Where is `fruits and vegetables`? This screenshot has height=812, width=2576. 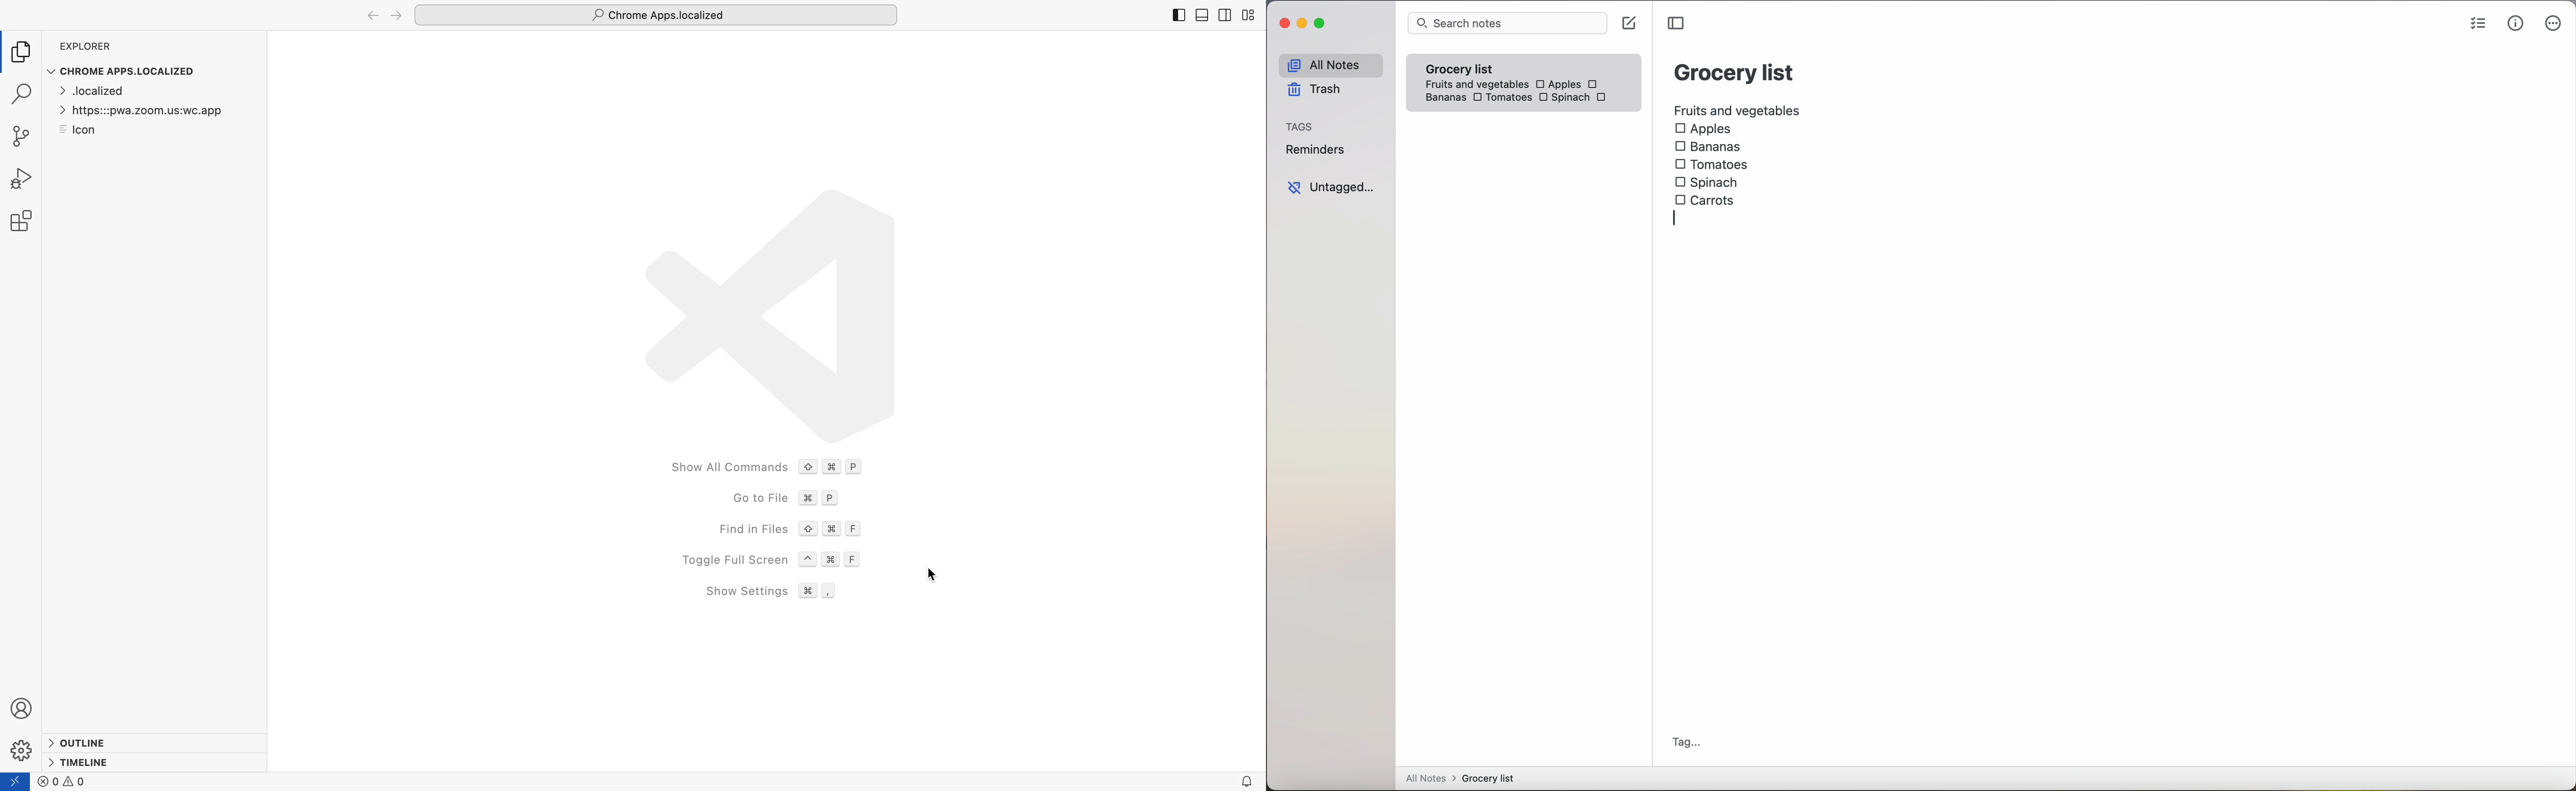 fruits and vegetables is located at coordinates (1738, 109).